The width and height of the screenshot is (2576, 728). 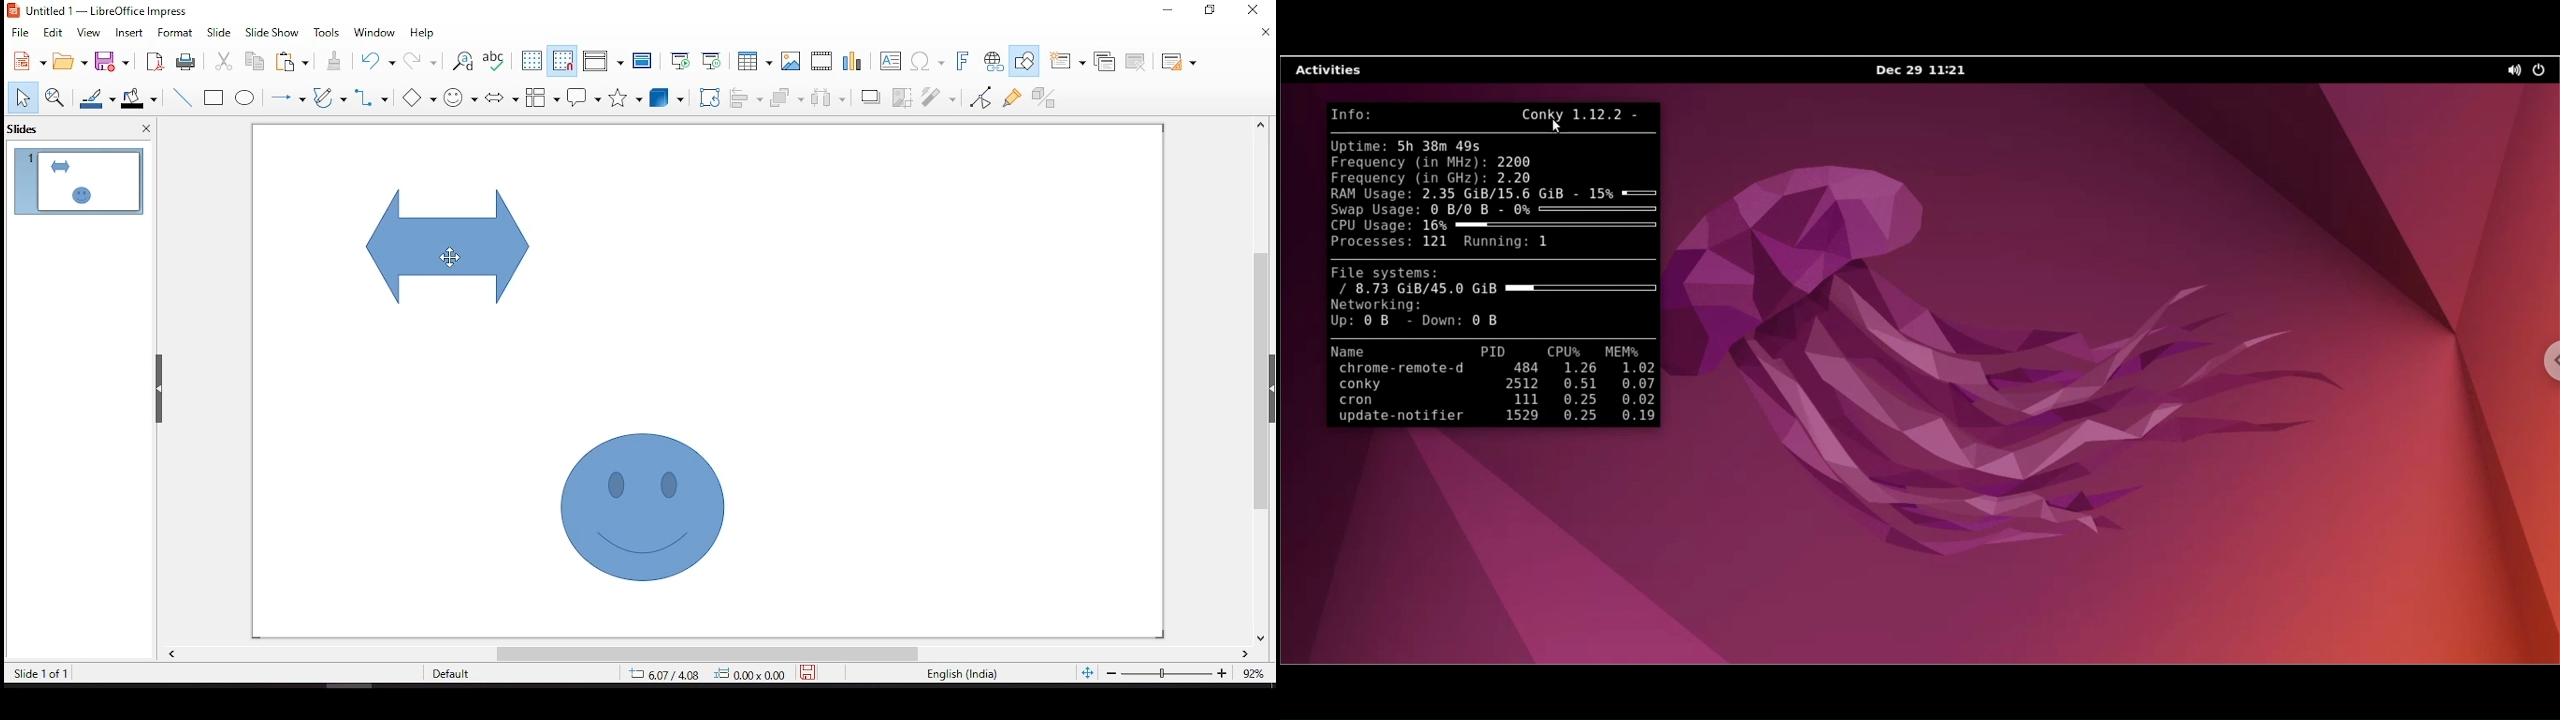 I want to click on charts, so click(x=855, y=62).